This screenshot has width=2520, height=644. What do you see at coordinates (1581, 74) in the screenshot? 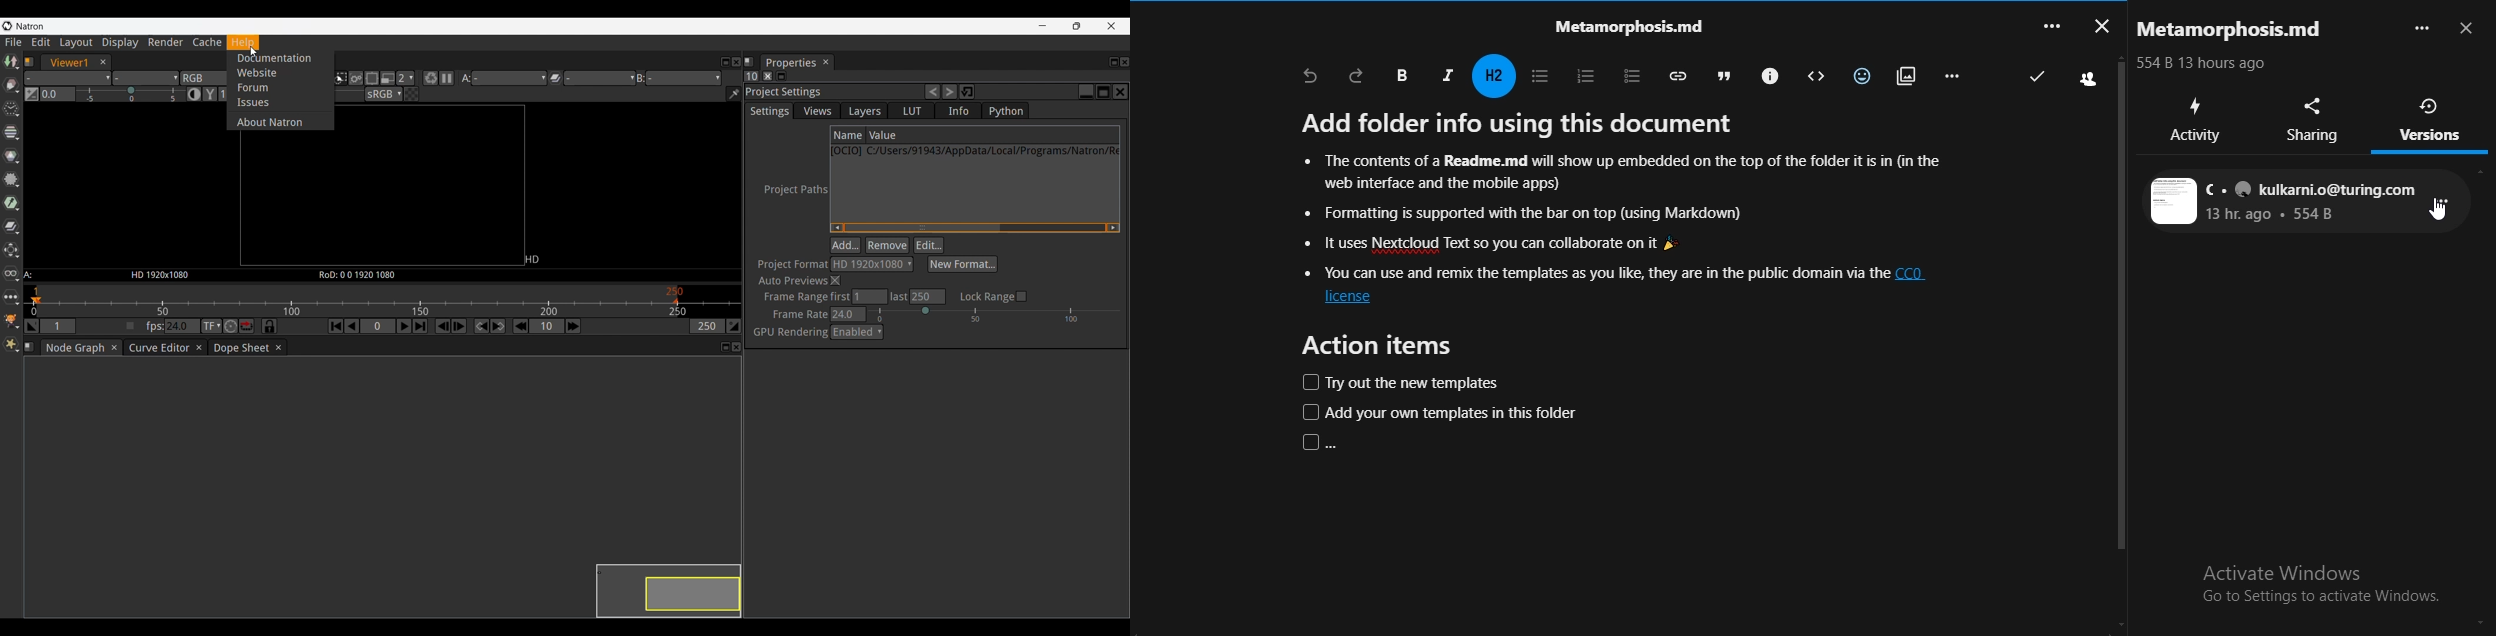
I see `ordered list` at bounding box center [1581, 74].